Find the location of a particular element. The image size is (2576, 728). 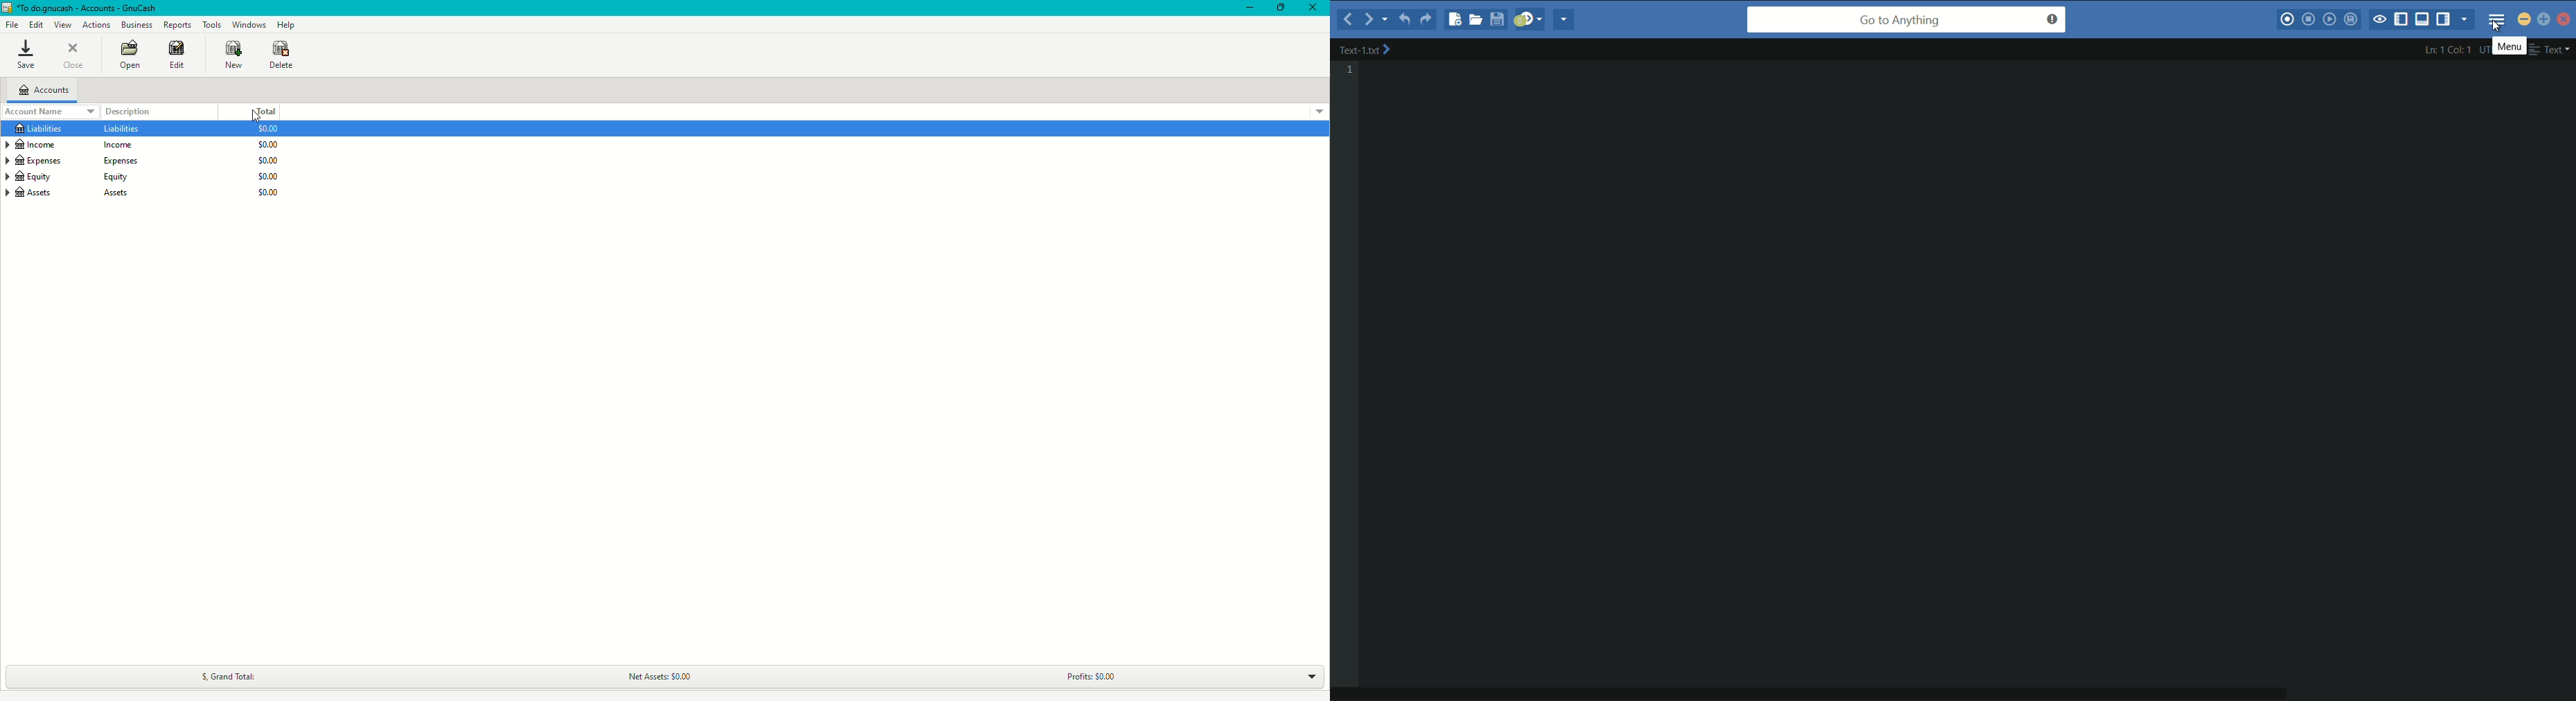

Profits is located at coordinates (1091, 674).